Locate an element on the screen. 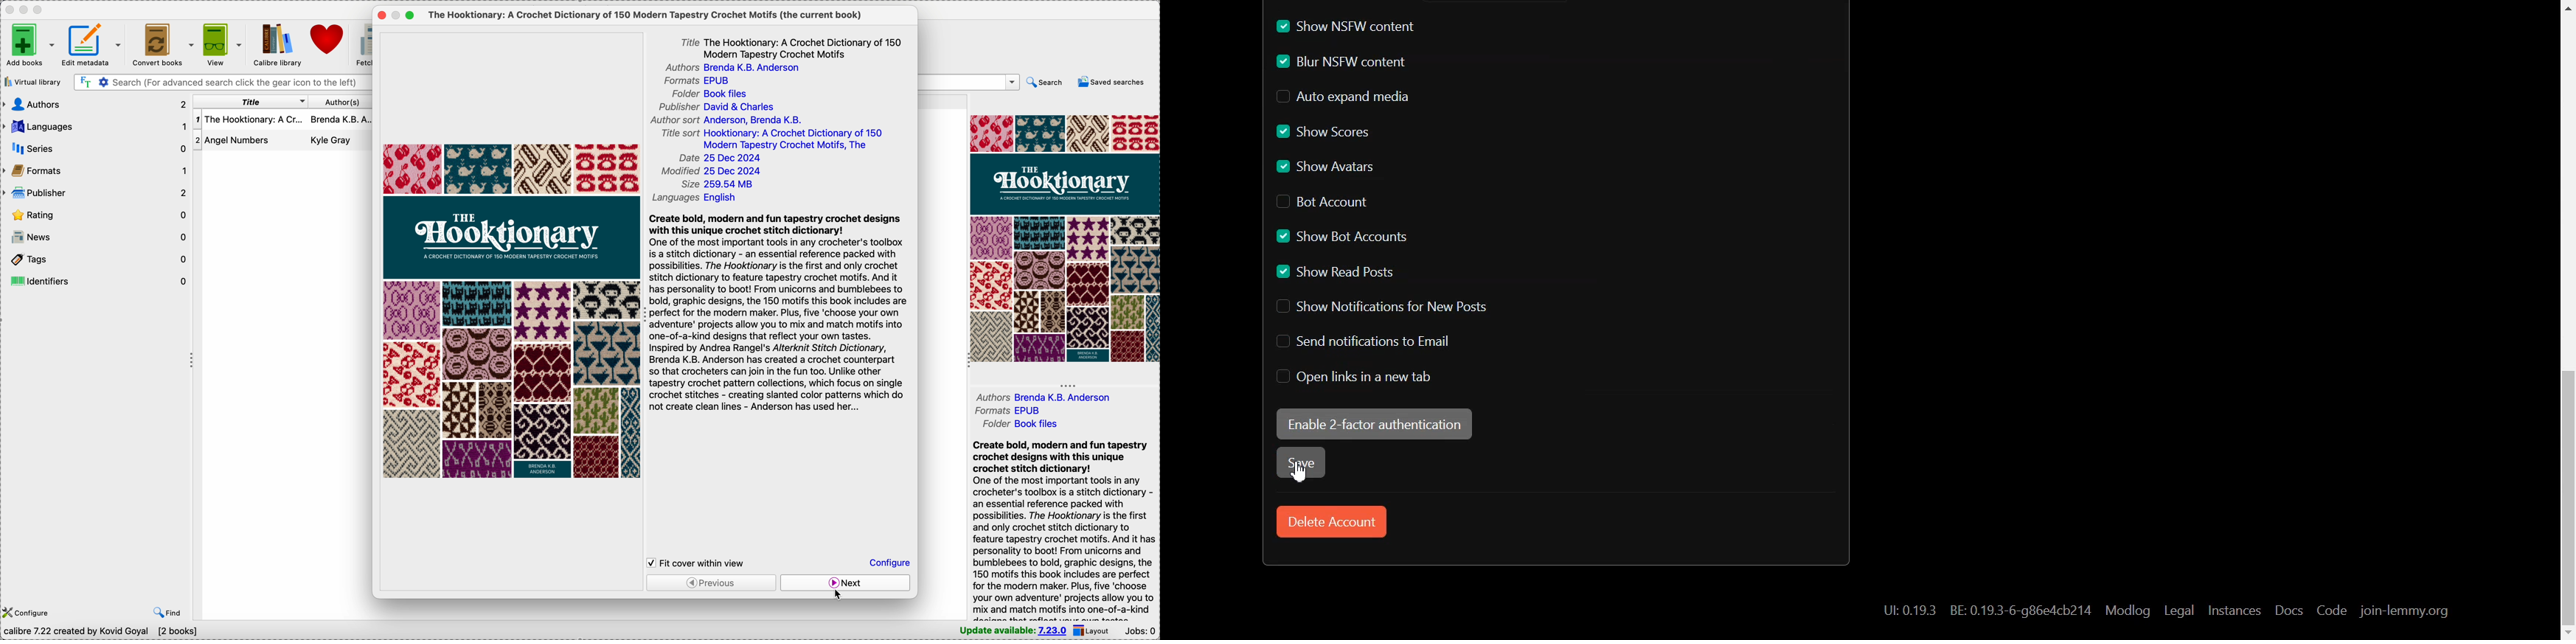 The width and height of the screenshot is (2576, 644). Disable Show Notifications for New Posts is located at coordinates (1381, 307).